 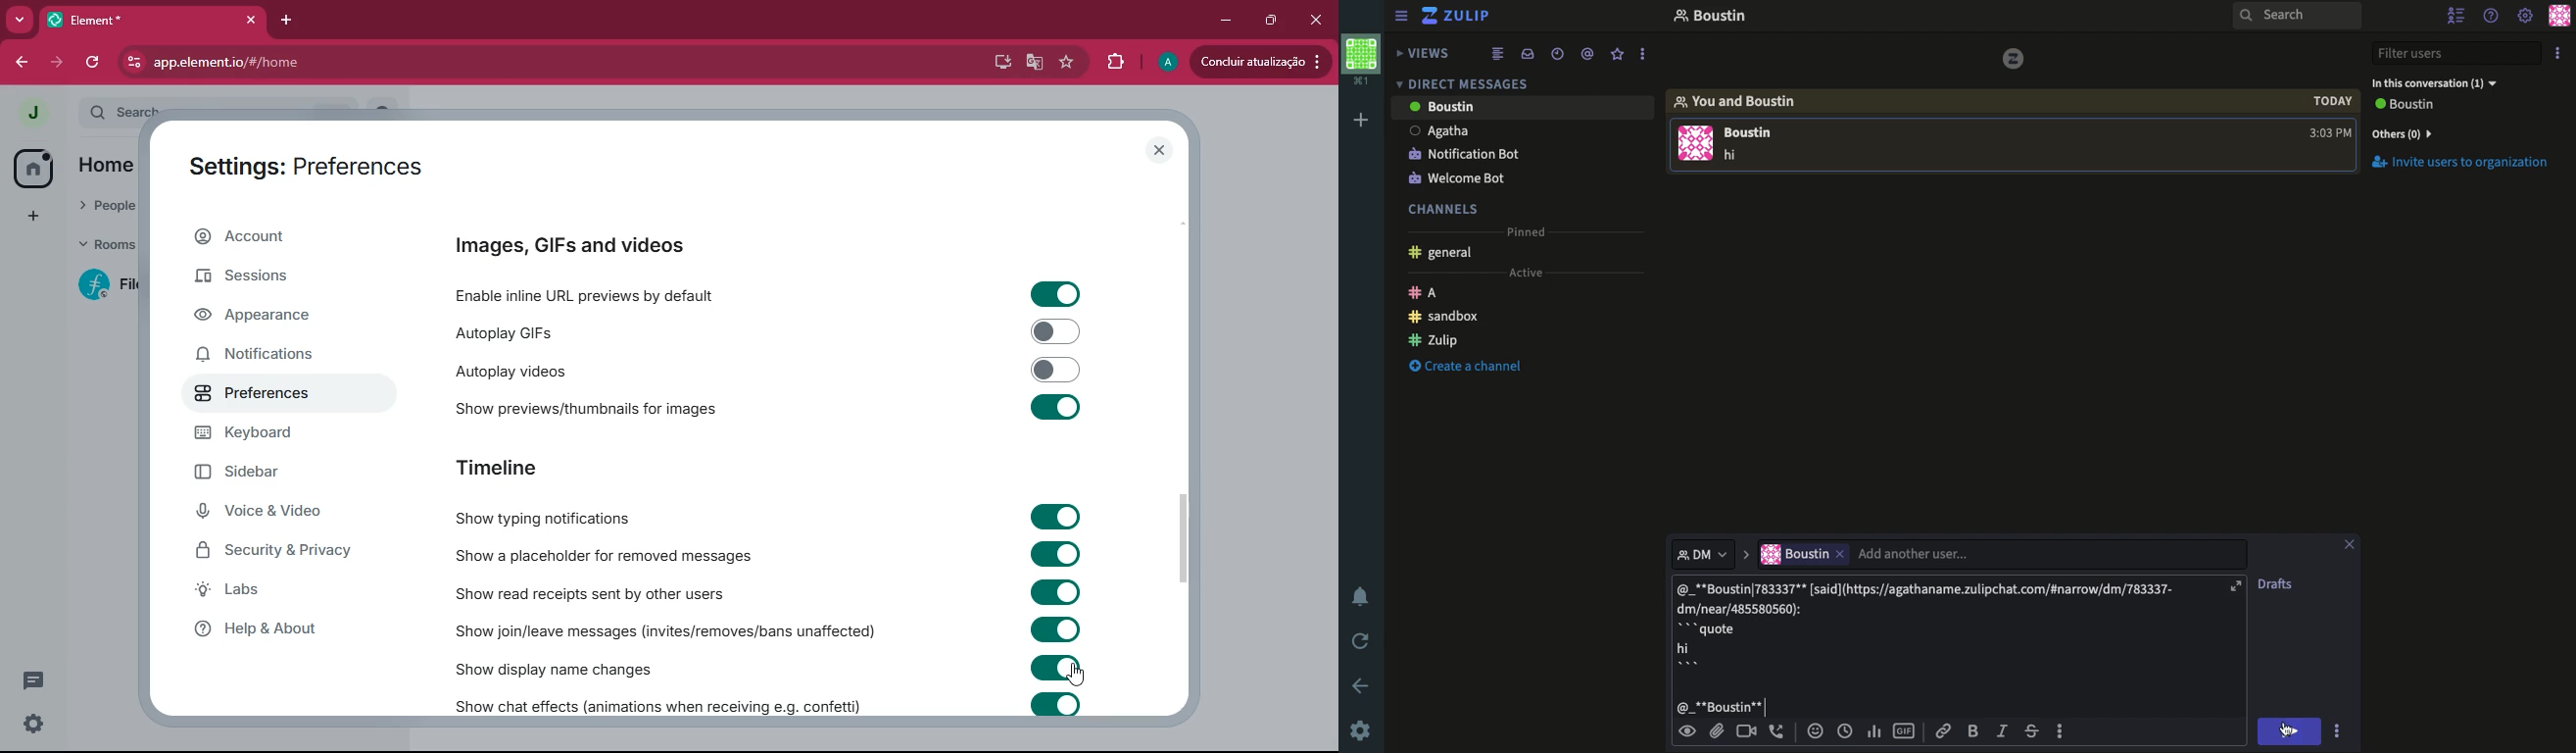 What do you see at coordinates (2330, 117) in the screenshot?
I see `Time` at bounding box center [2330, 117].